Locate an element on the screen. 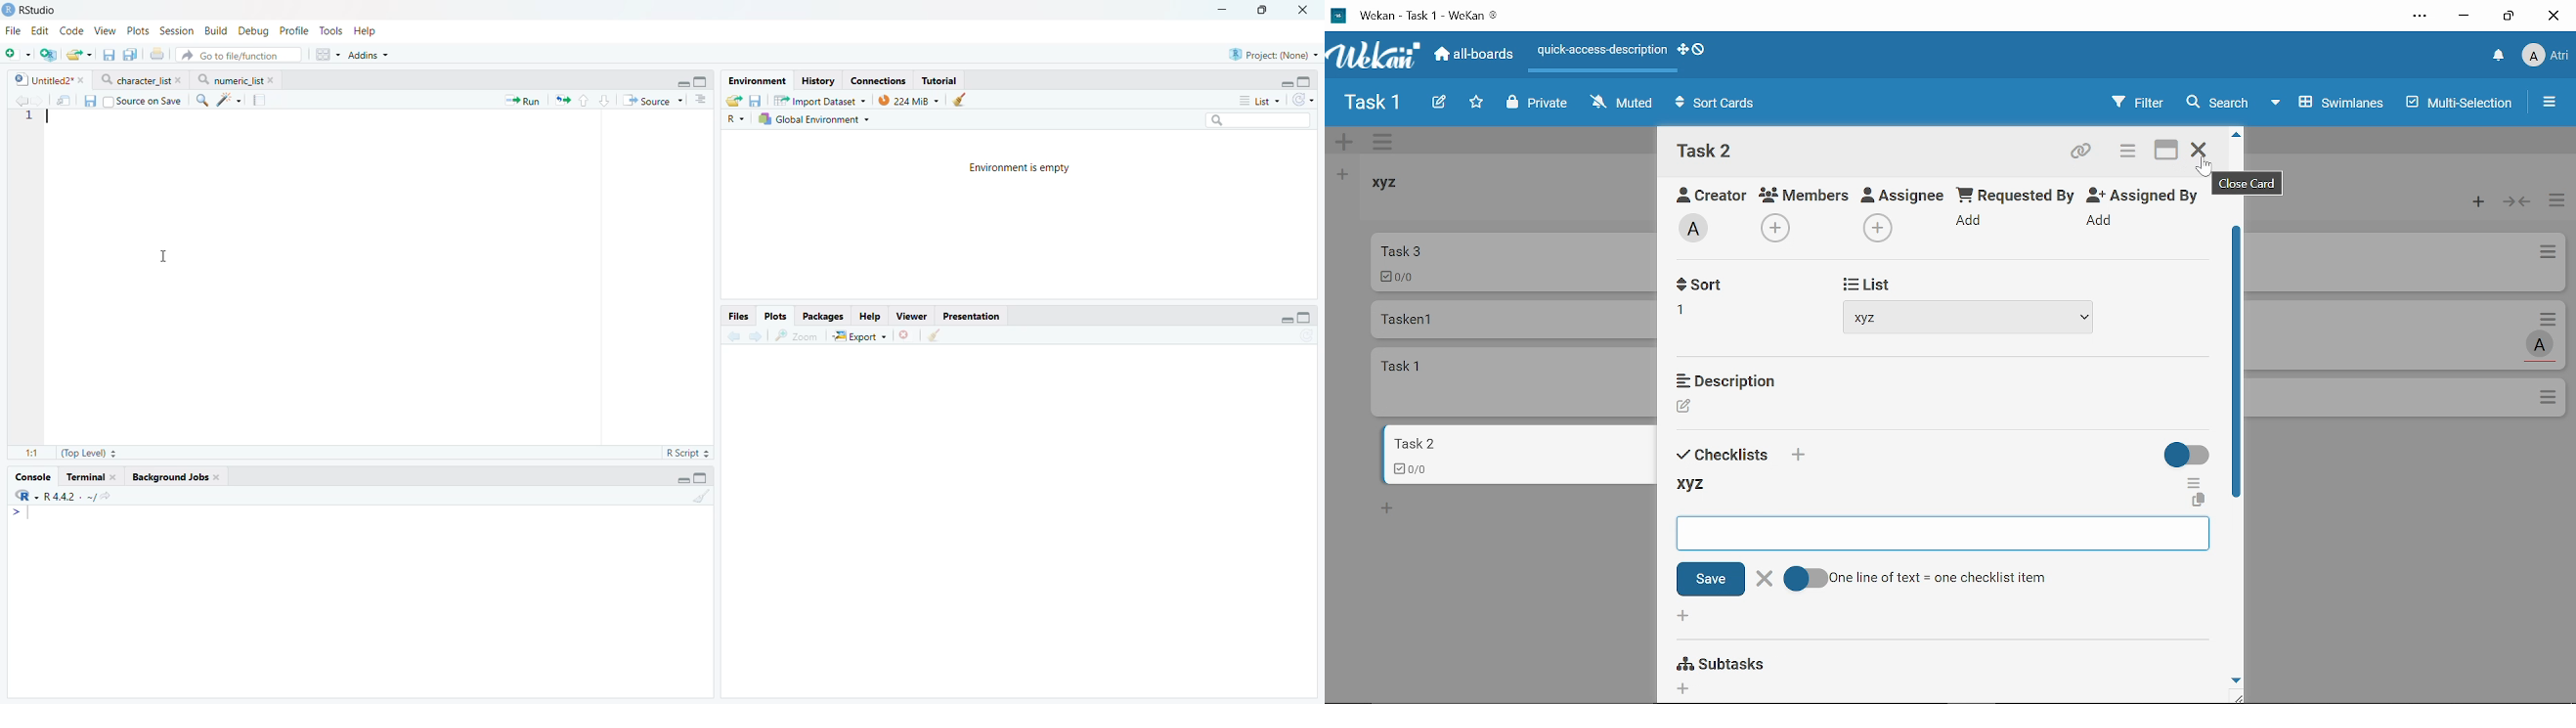 This screenshot has width=2576, height=728. Card actions is located at coordinates (2547, 255).